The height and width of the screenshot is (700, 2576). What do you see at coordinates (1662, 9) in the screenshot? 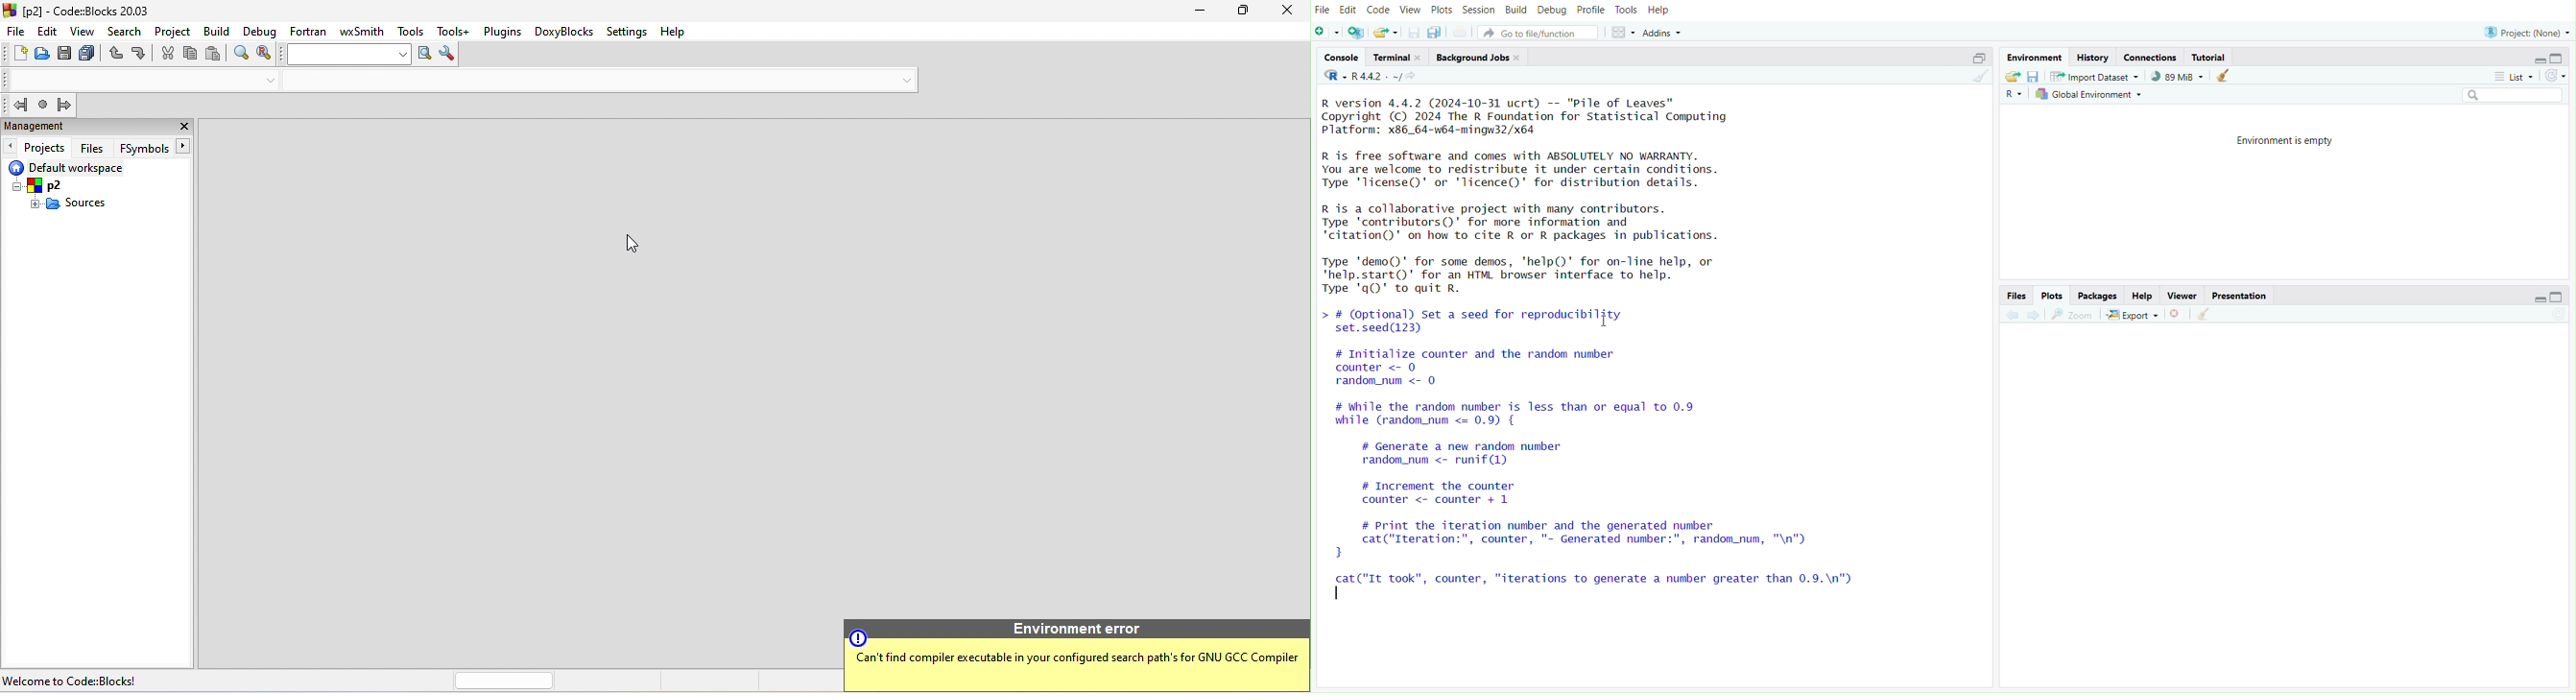
I see `Help` at bounding box center [1662, 9].